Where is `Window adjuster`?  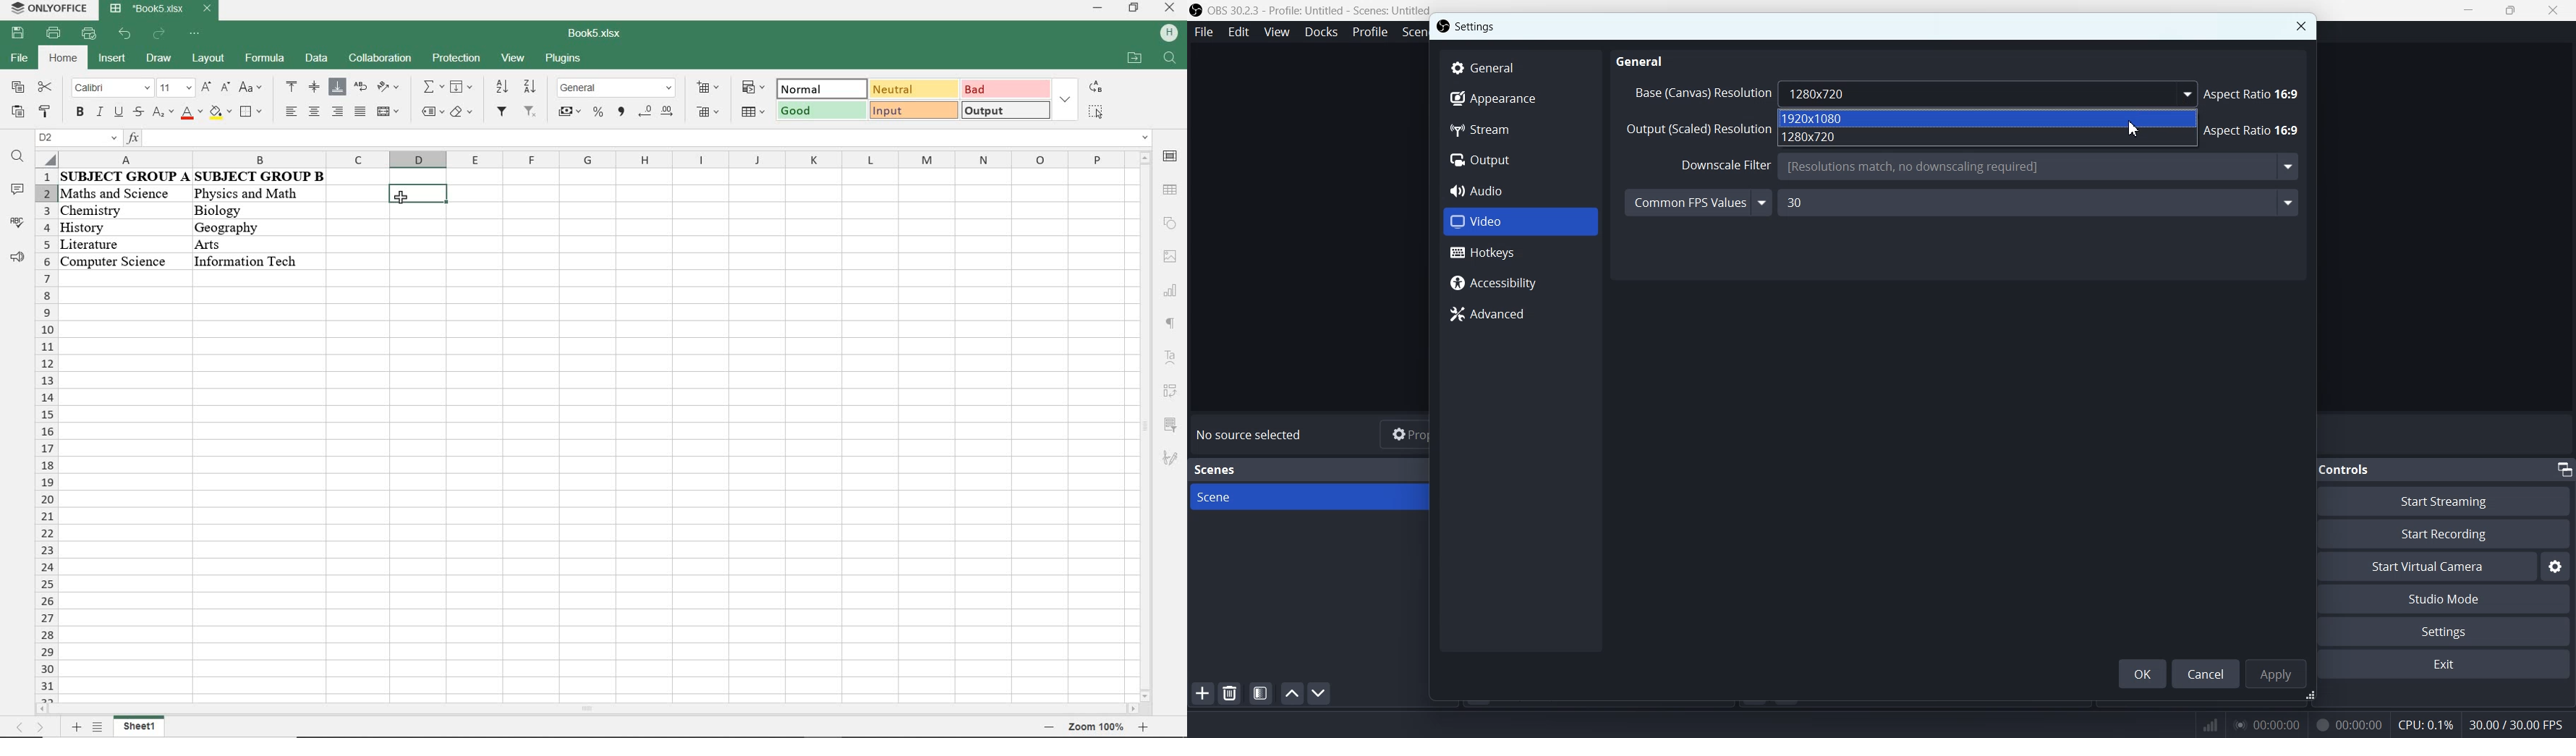 Window adjuster is located at coordinates (2312, 697).